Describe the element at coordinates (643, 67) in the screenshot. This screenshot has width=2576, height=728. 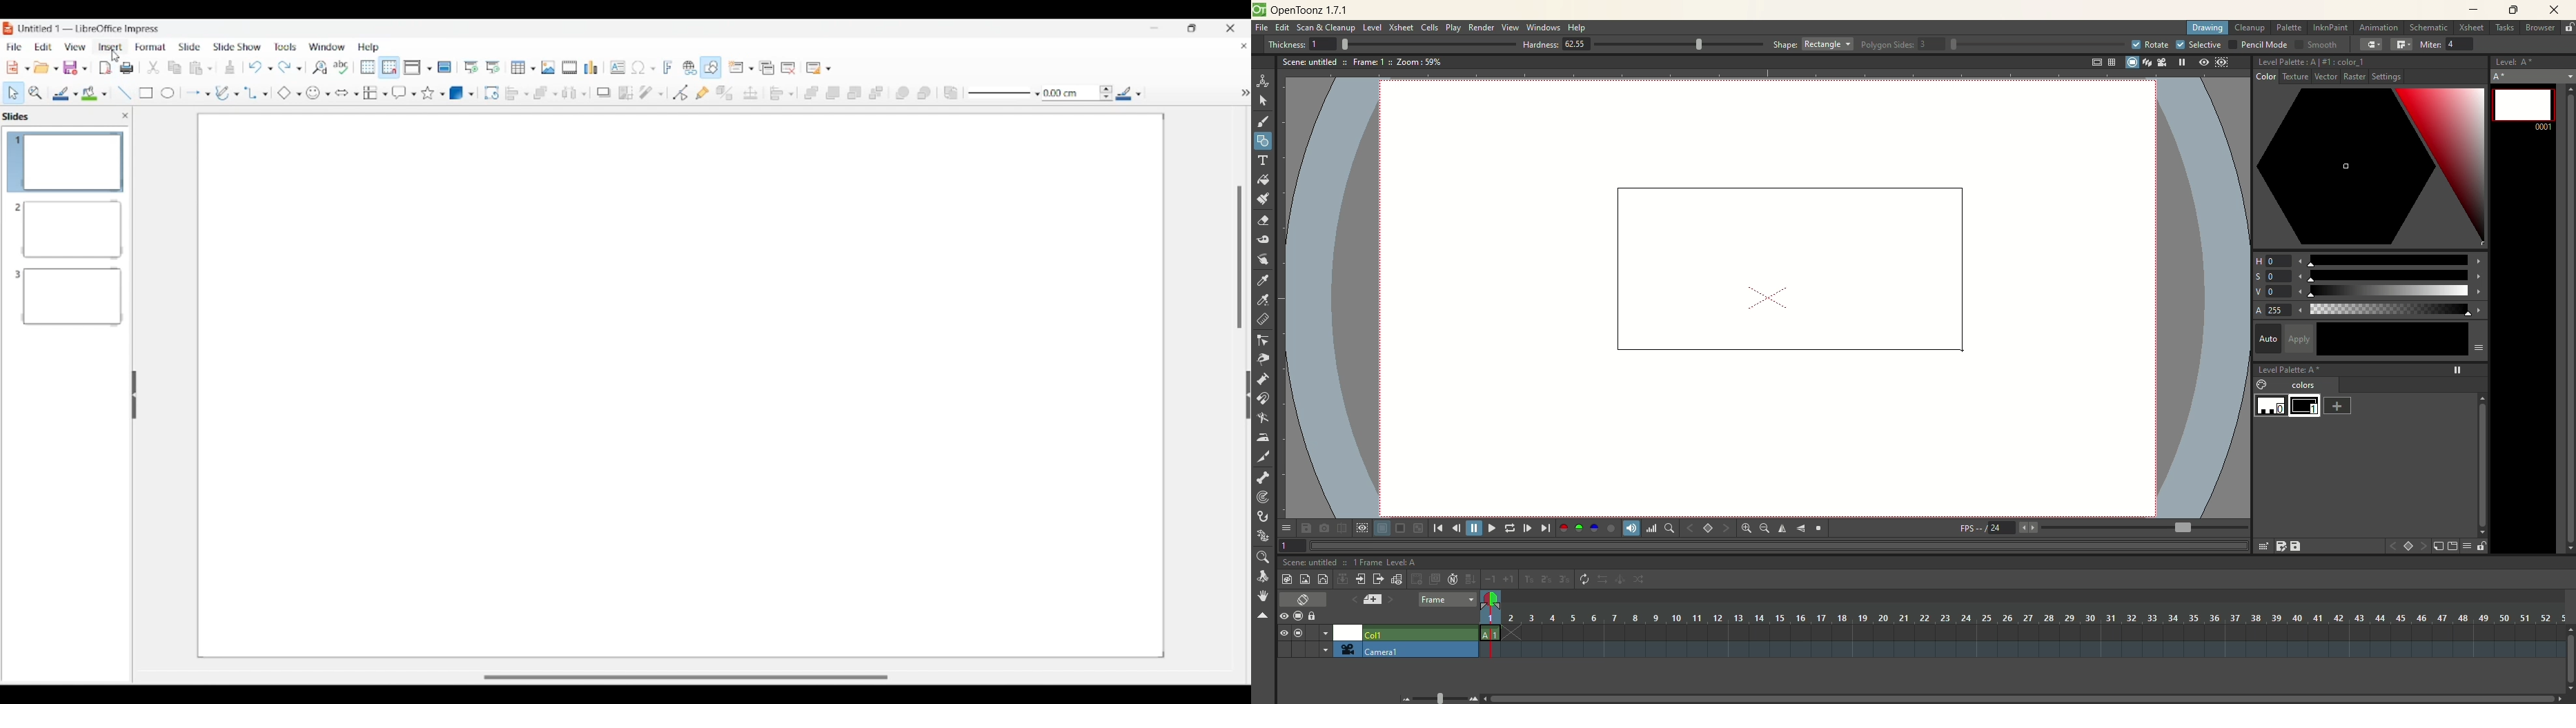
I see `Insert special character options` at that location.